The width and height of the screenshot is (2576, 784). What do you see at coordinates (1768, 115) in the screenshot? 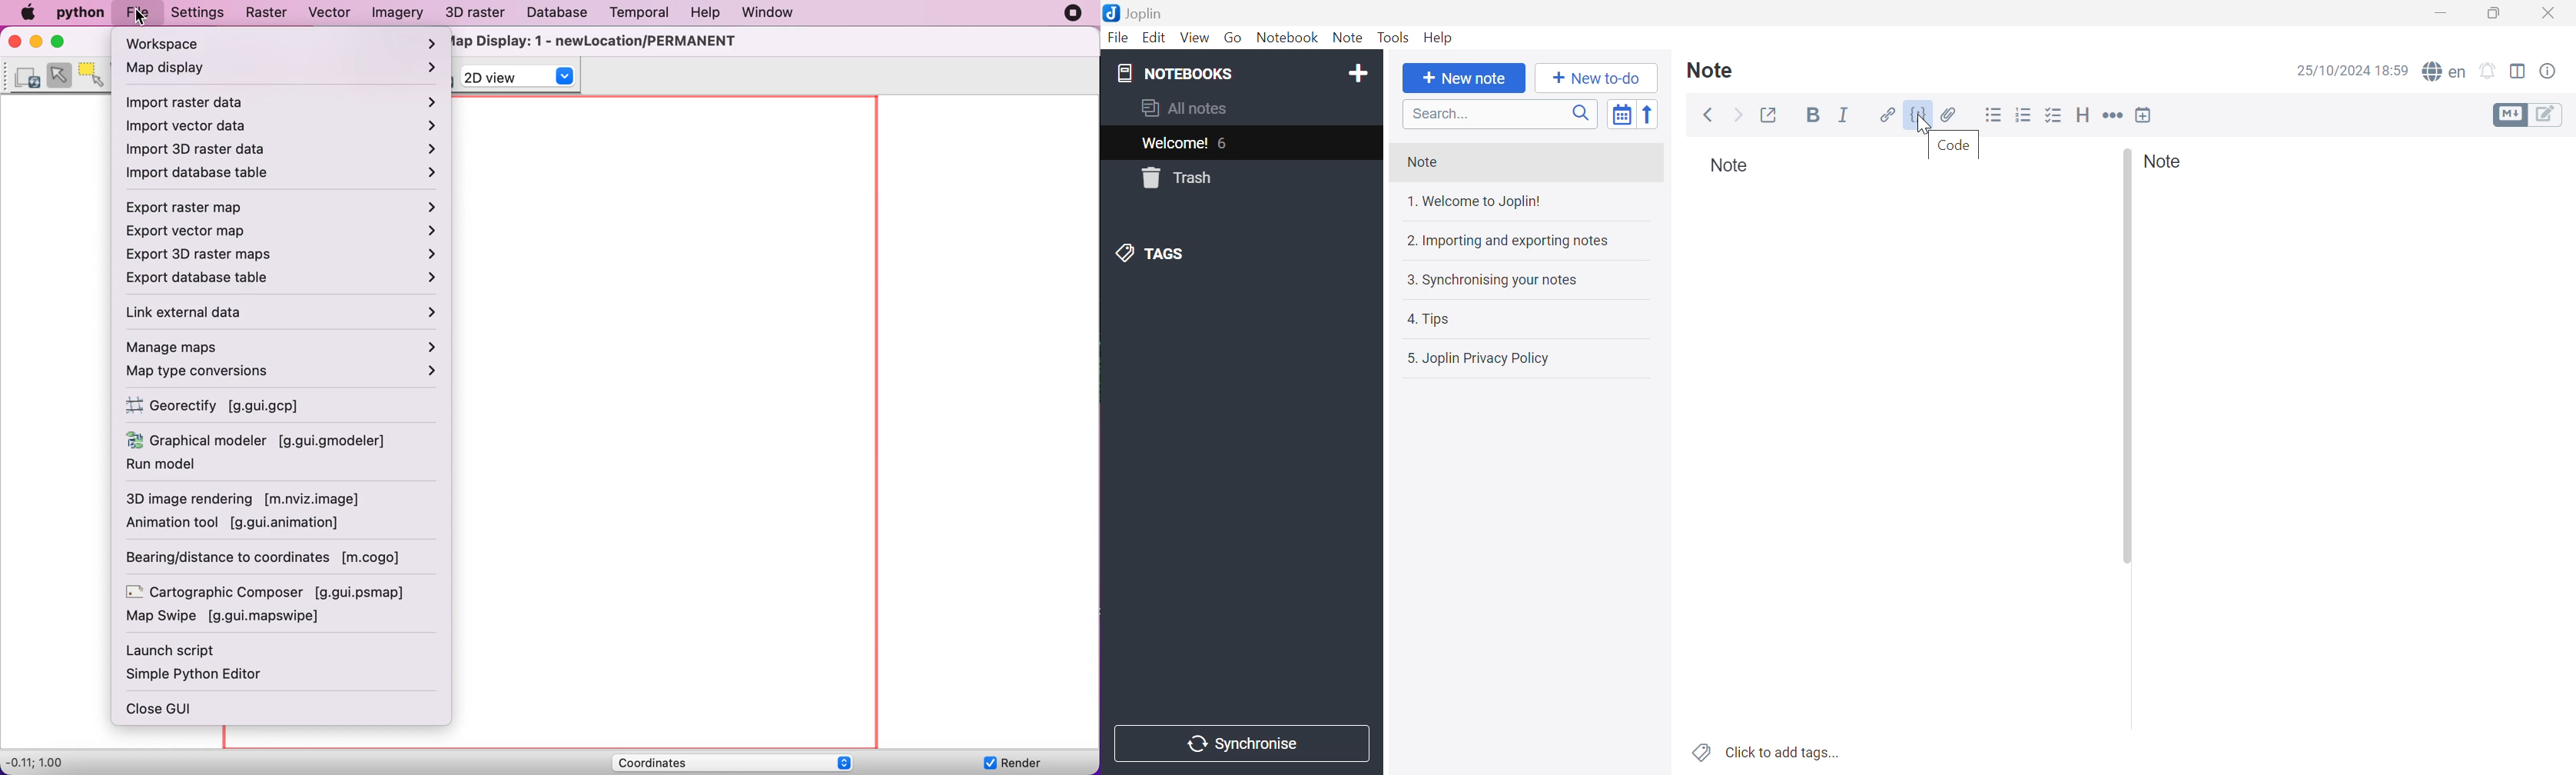
I see `Toggle external editing` at bounding box center [1768, 115].